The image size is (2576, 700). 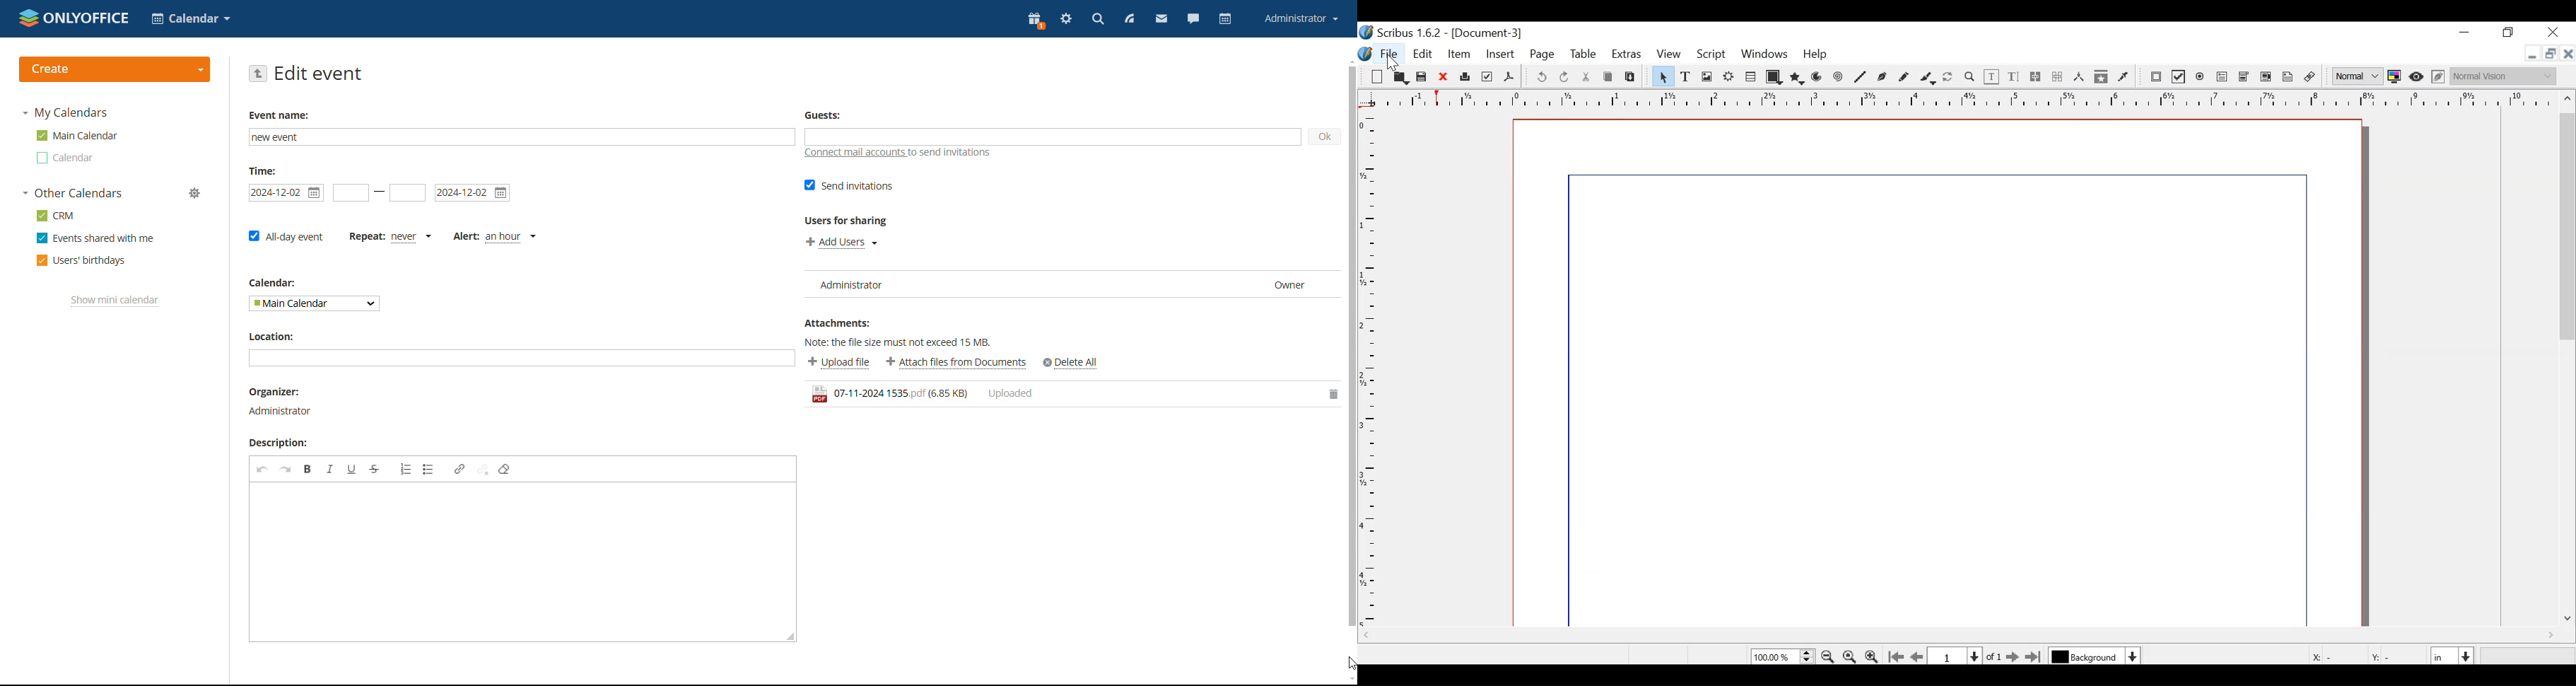 I want to click on Restore, so click(x=2508, y=33).